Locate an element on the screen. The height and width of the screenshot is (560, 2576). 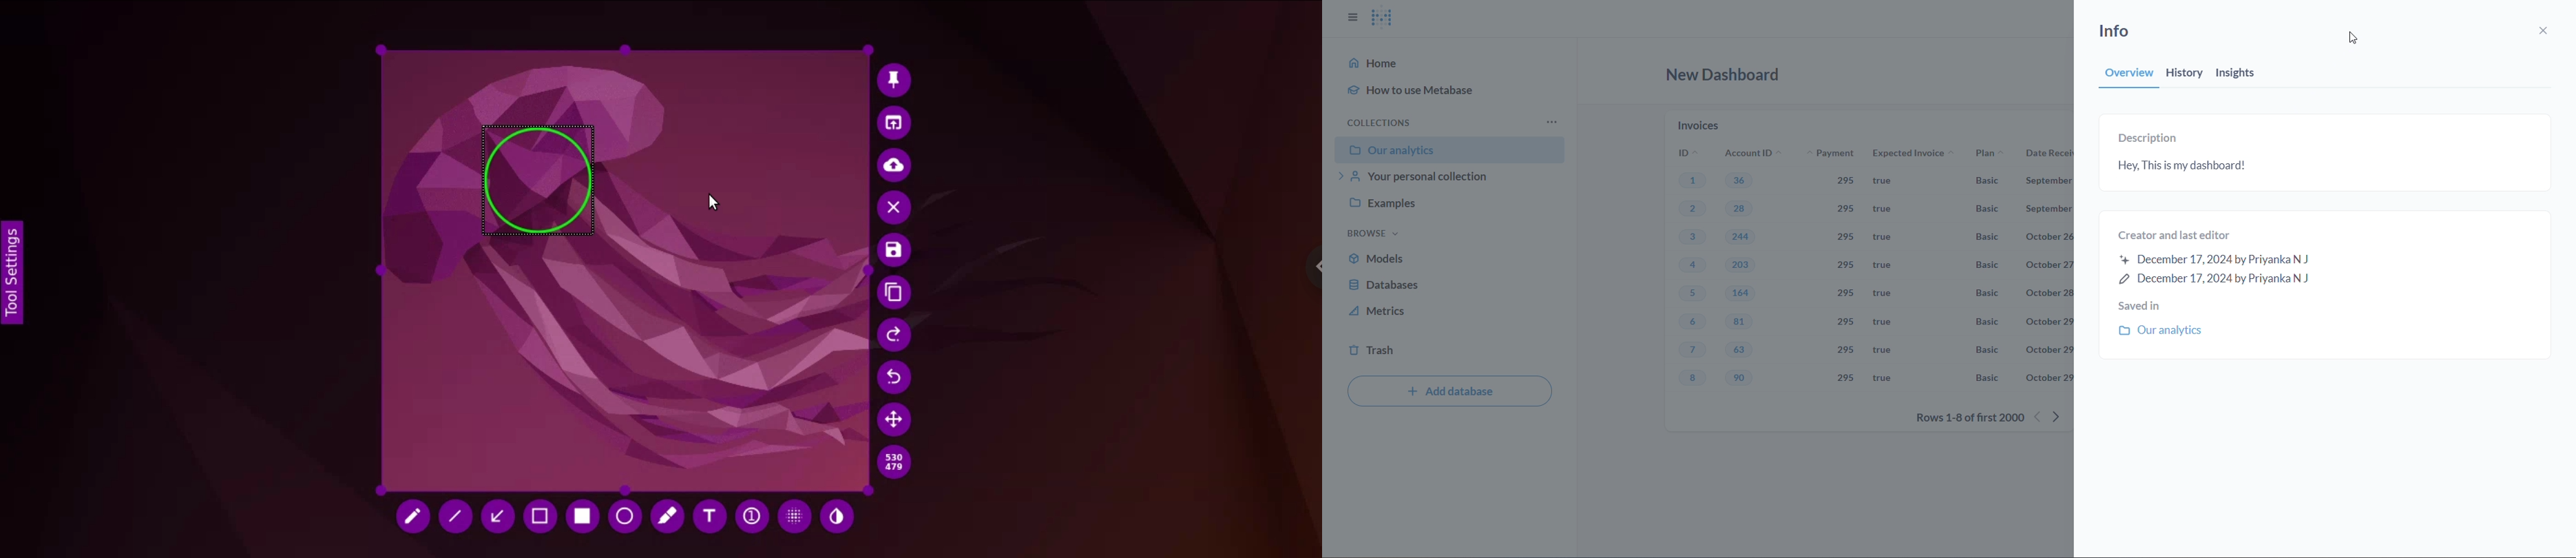
295 is located at coordinates (1848, 210).